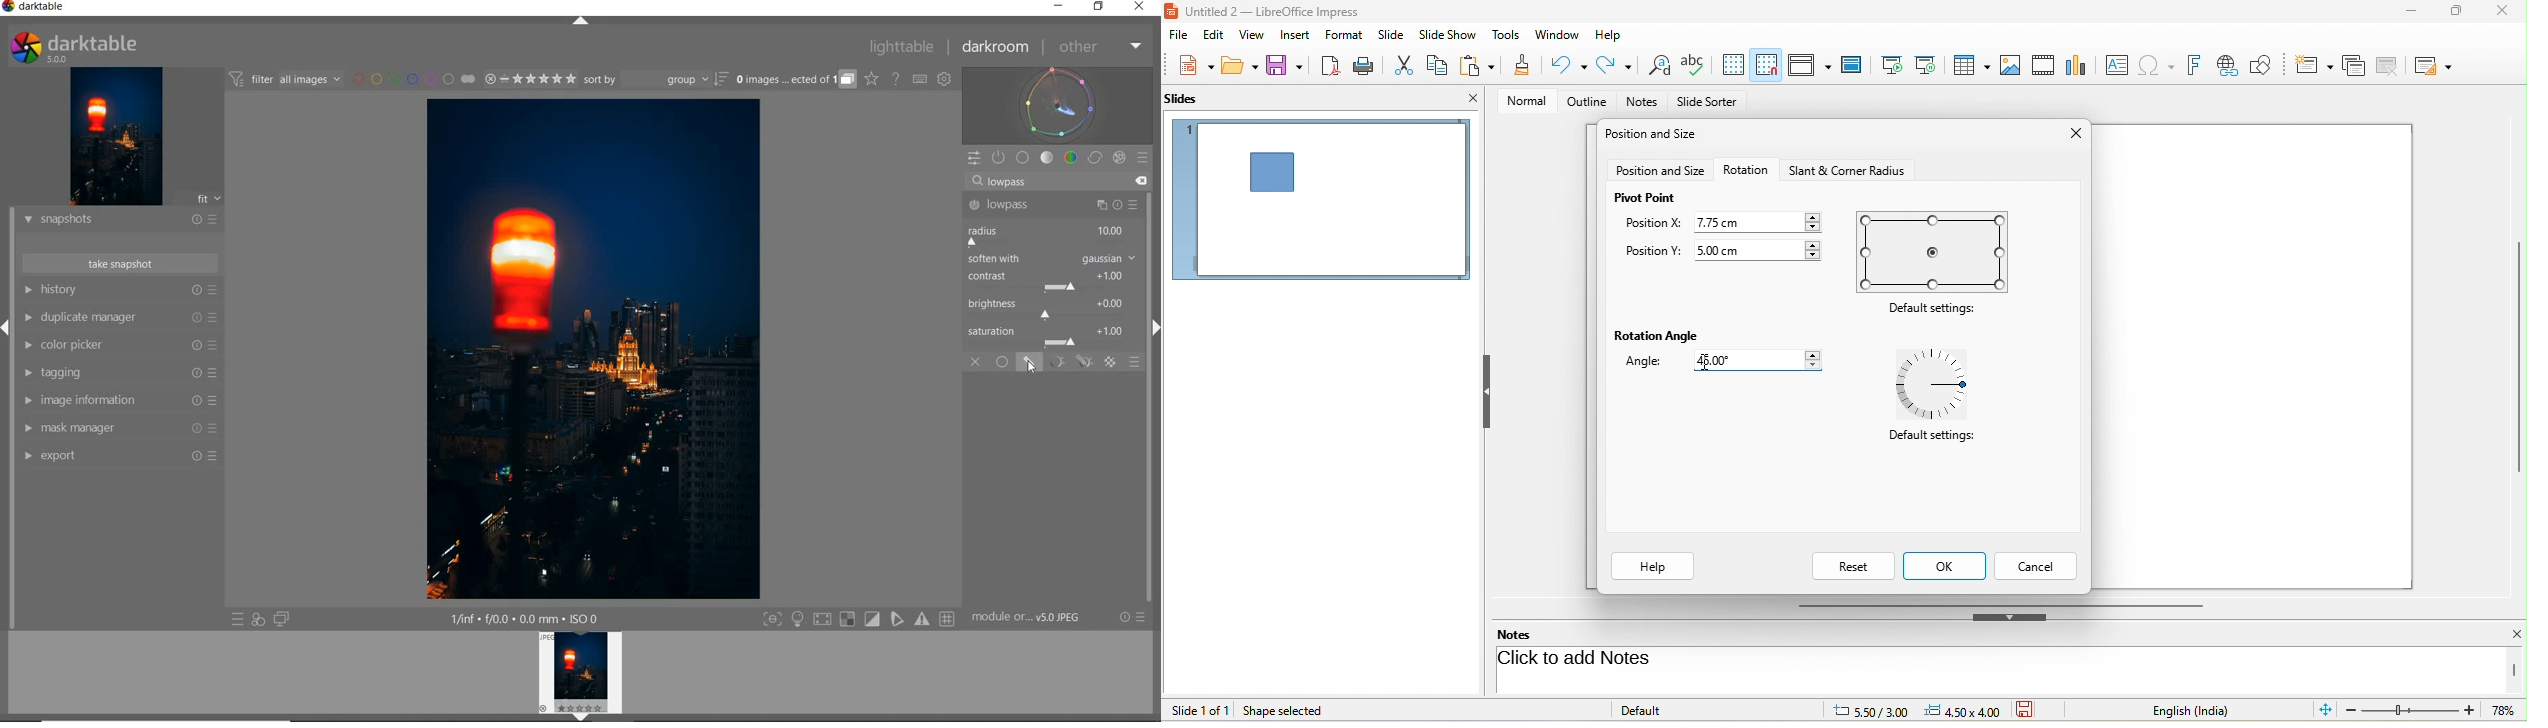 The image size is (2548, 728). Describe the element at coordinates (1284, 10) in the screenshot. I see `untitled 2-libre office impress` at that location.